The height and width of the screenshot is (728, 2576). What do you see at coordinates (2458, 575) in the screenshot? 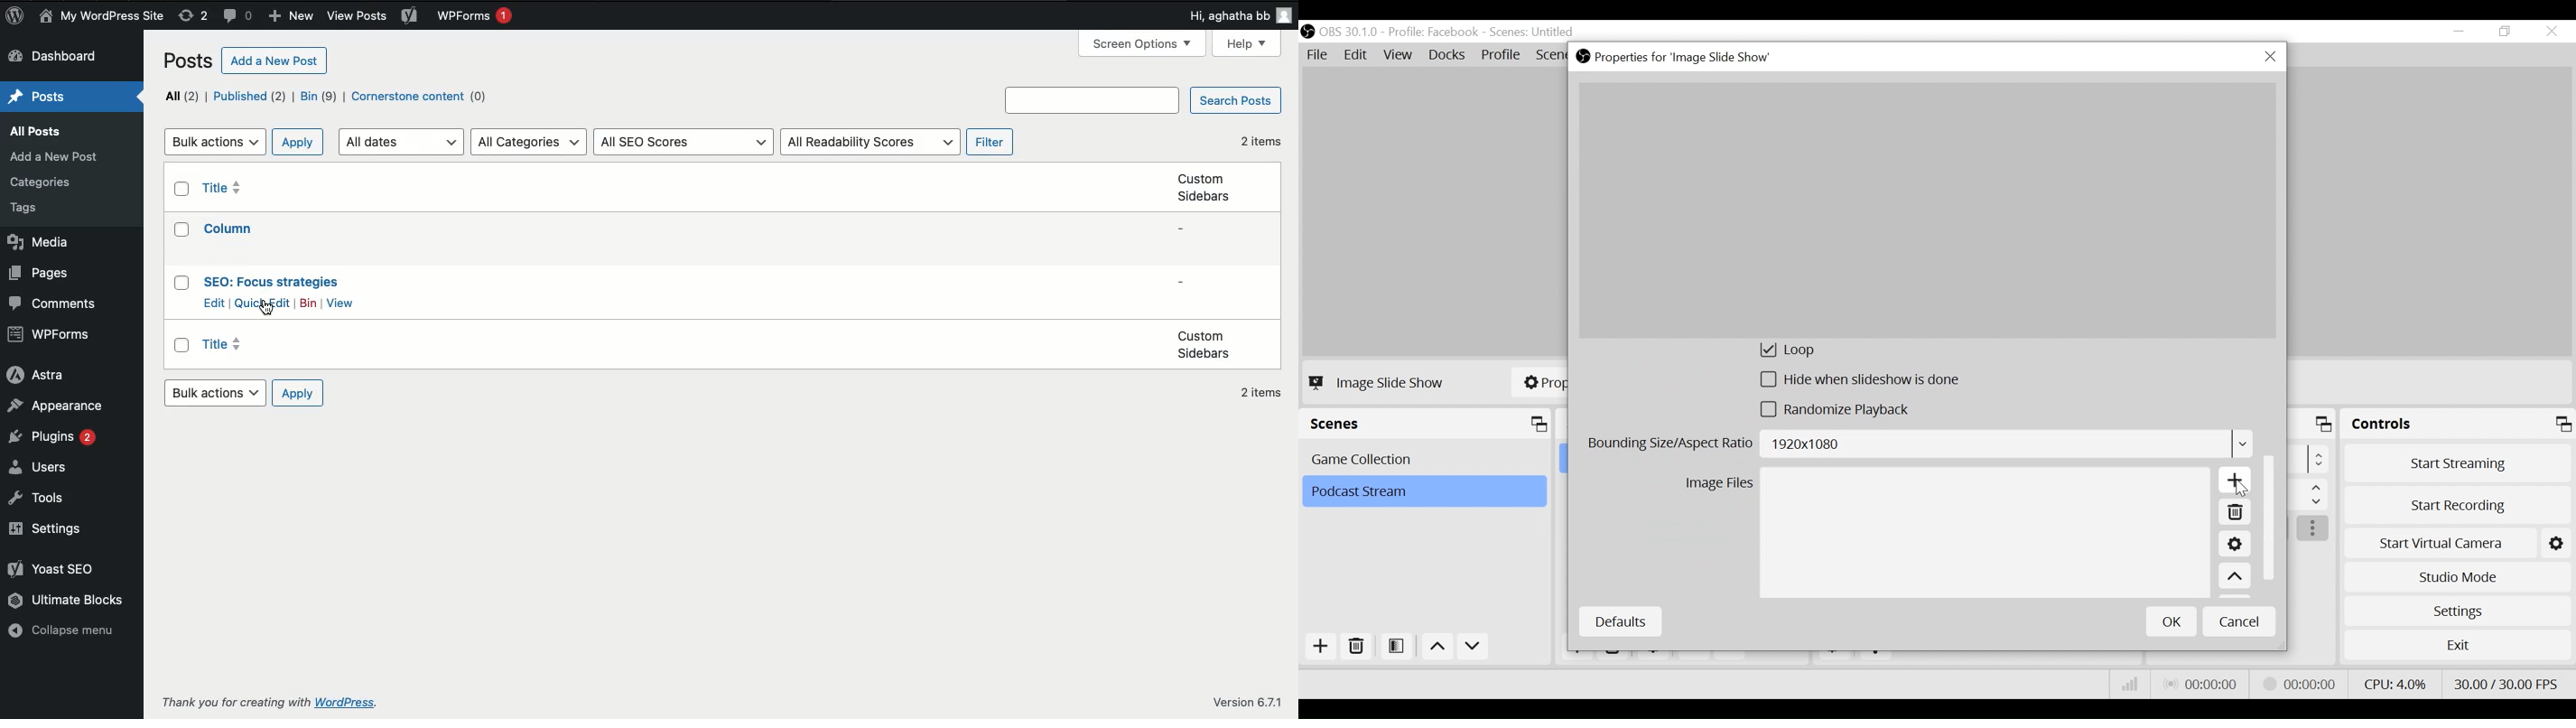
I see `Studio Mode` at bounding box center [2458, 575].